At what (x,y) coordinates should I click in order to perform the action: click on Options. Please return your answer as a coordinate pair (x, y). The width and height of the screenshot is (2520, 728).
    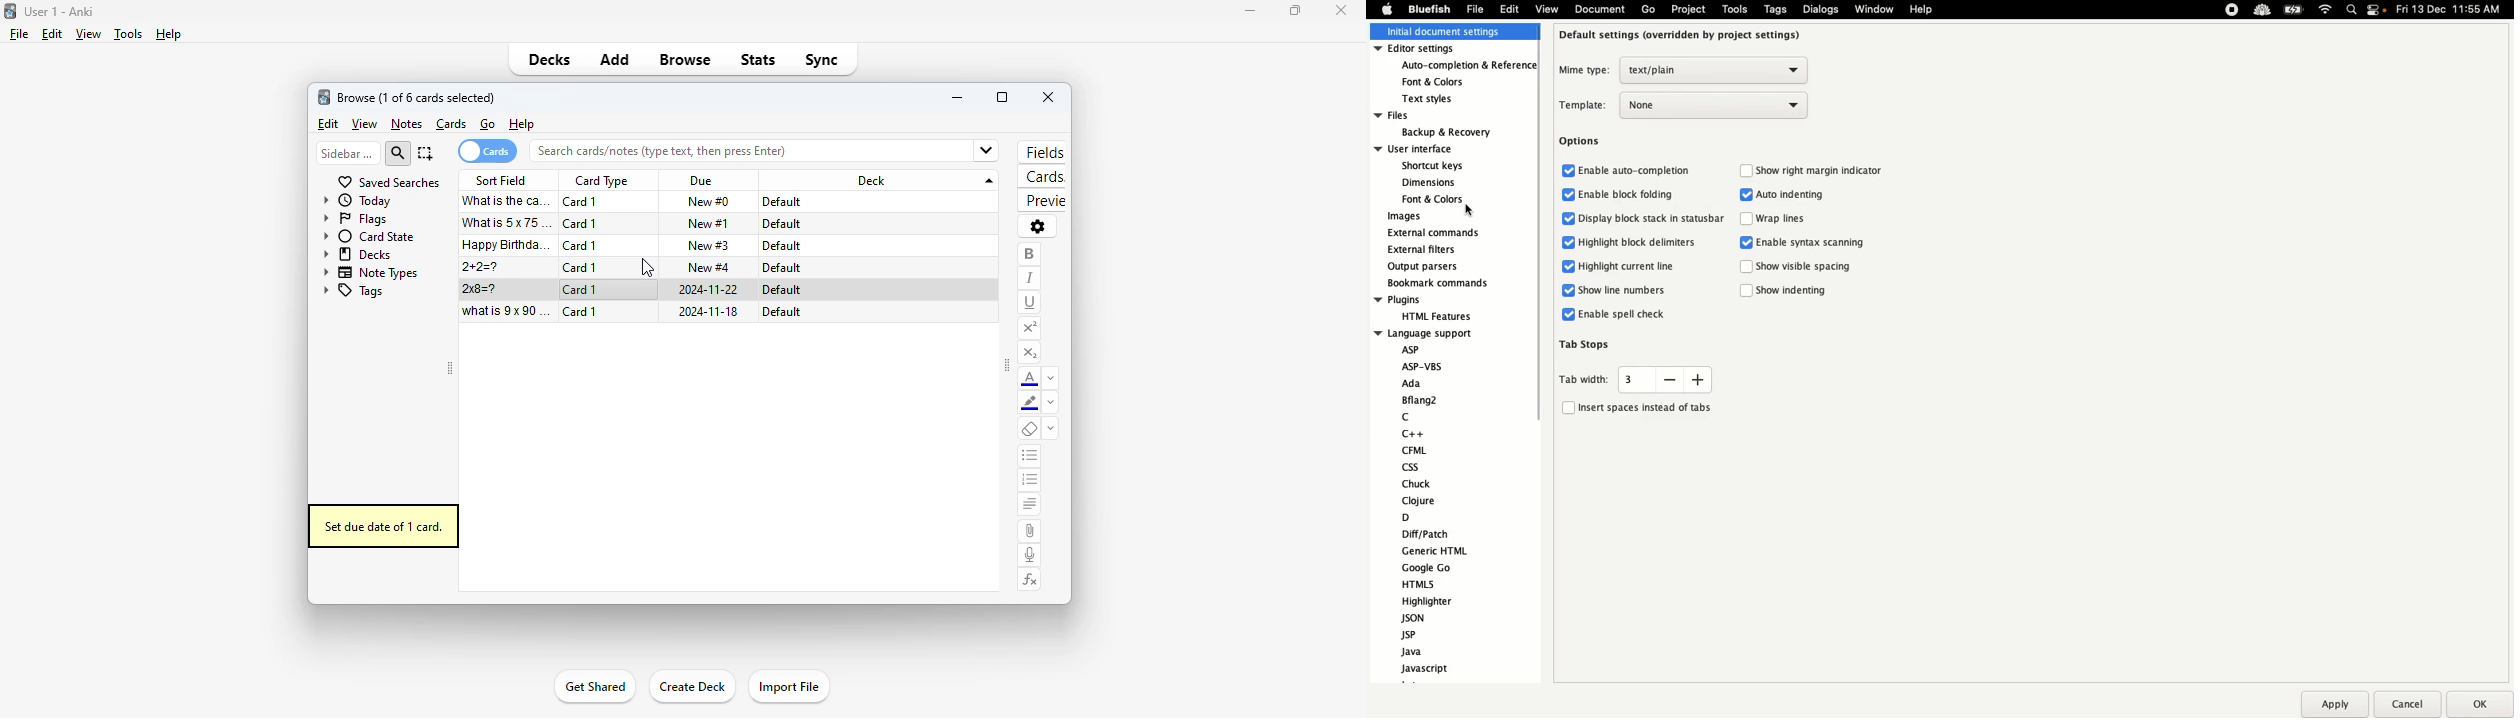
    Looking at the image, I should click on (1581, 142).